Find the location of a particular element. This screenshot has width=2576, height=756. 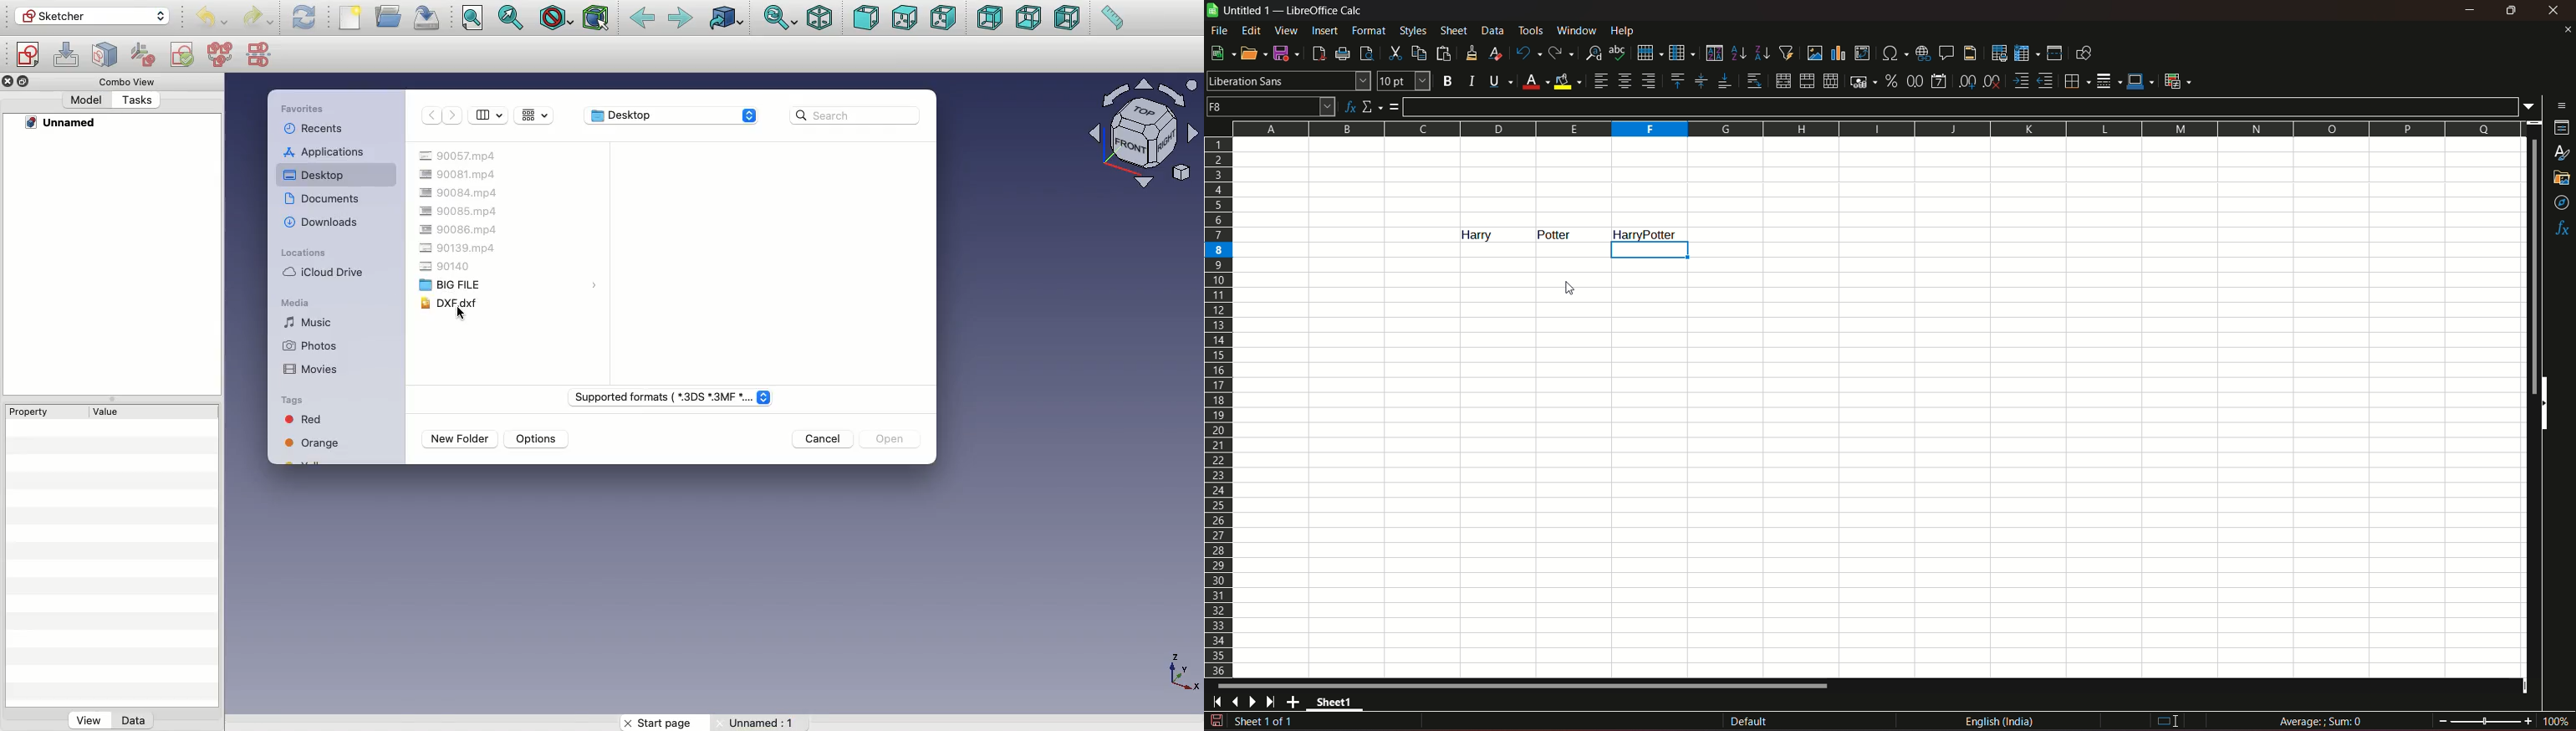

Favorites is located at coordinates (314, 109).